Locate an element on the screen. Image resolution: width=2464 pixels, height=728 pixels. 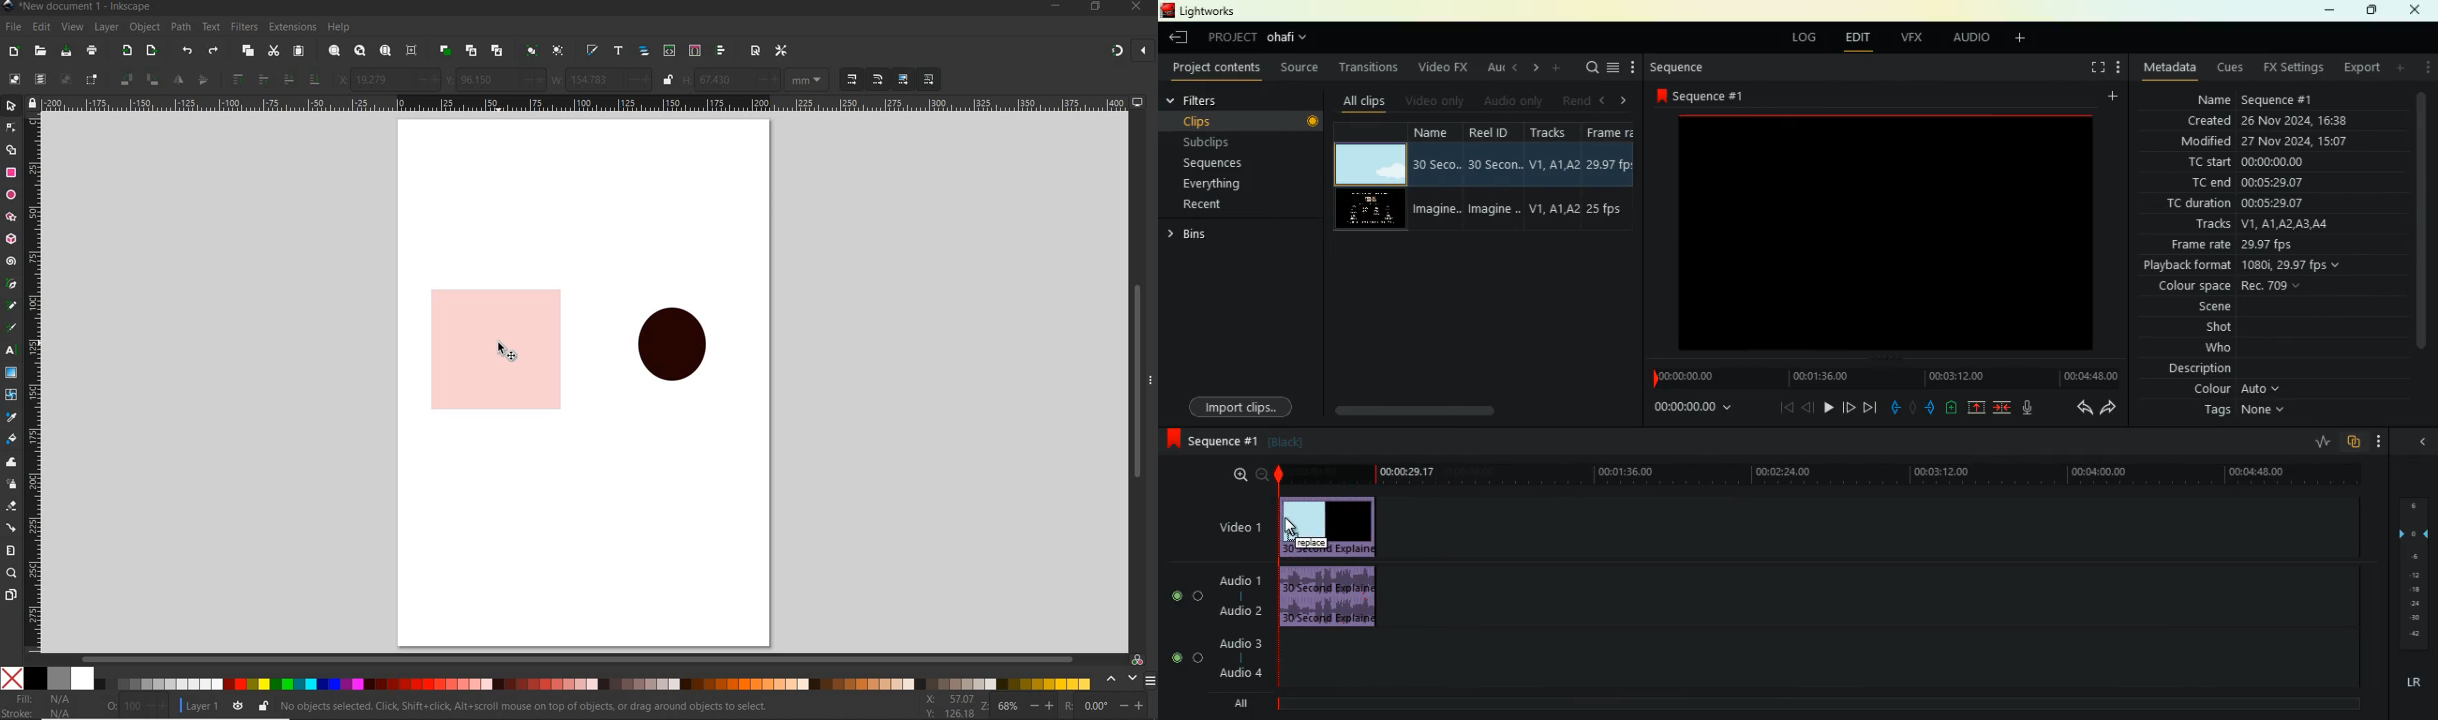
sequence is located at coordinates (1680, 68).